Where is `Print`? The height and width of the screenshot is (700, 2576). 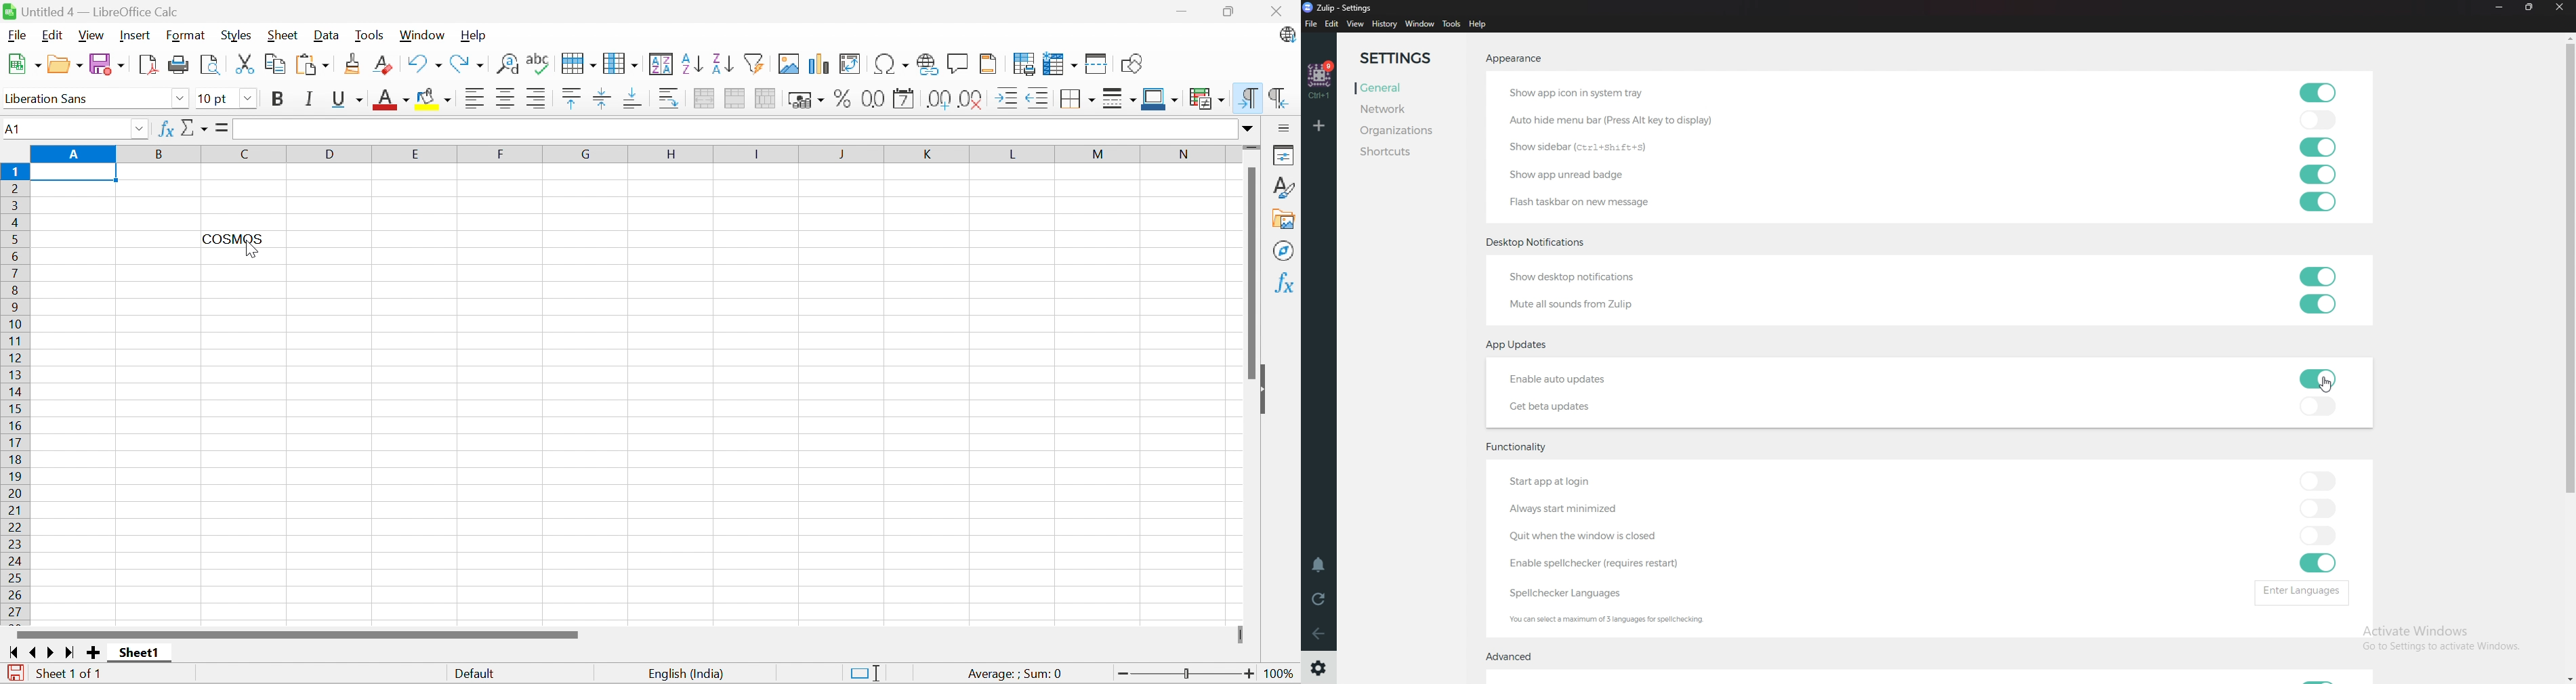 Print is located at coordinates (180, 64).